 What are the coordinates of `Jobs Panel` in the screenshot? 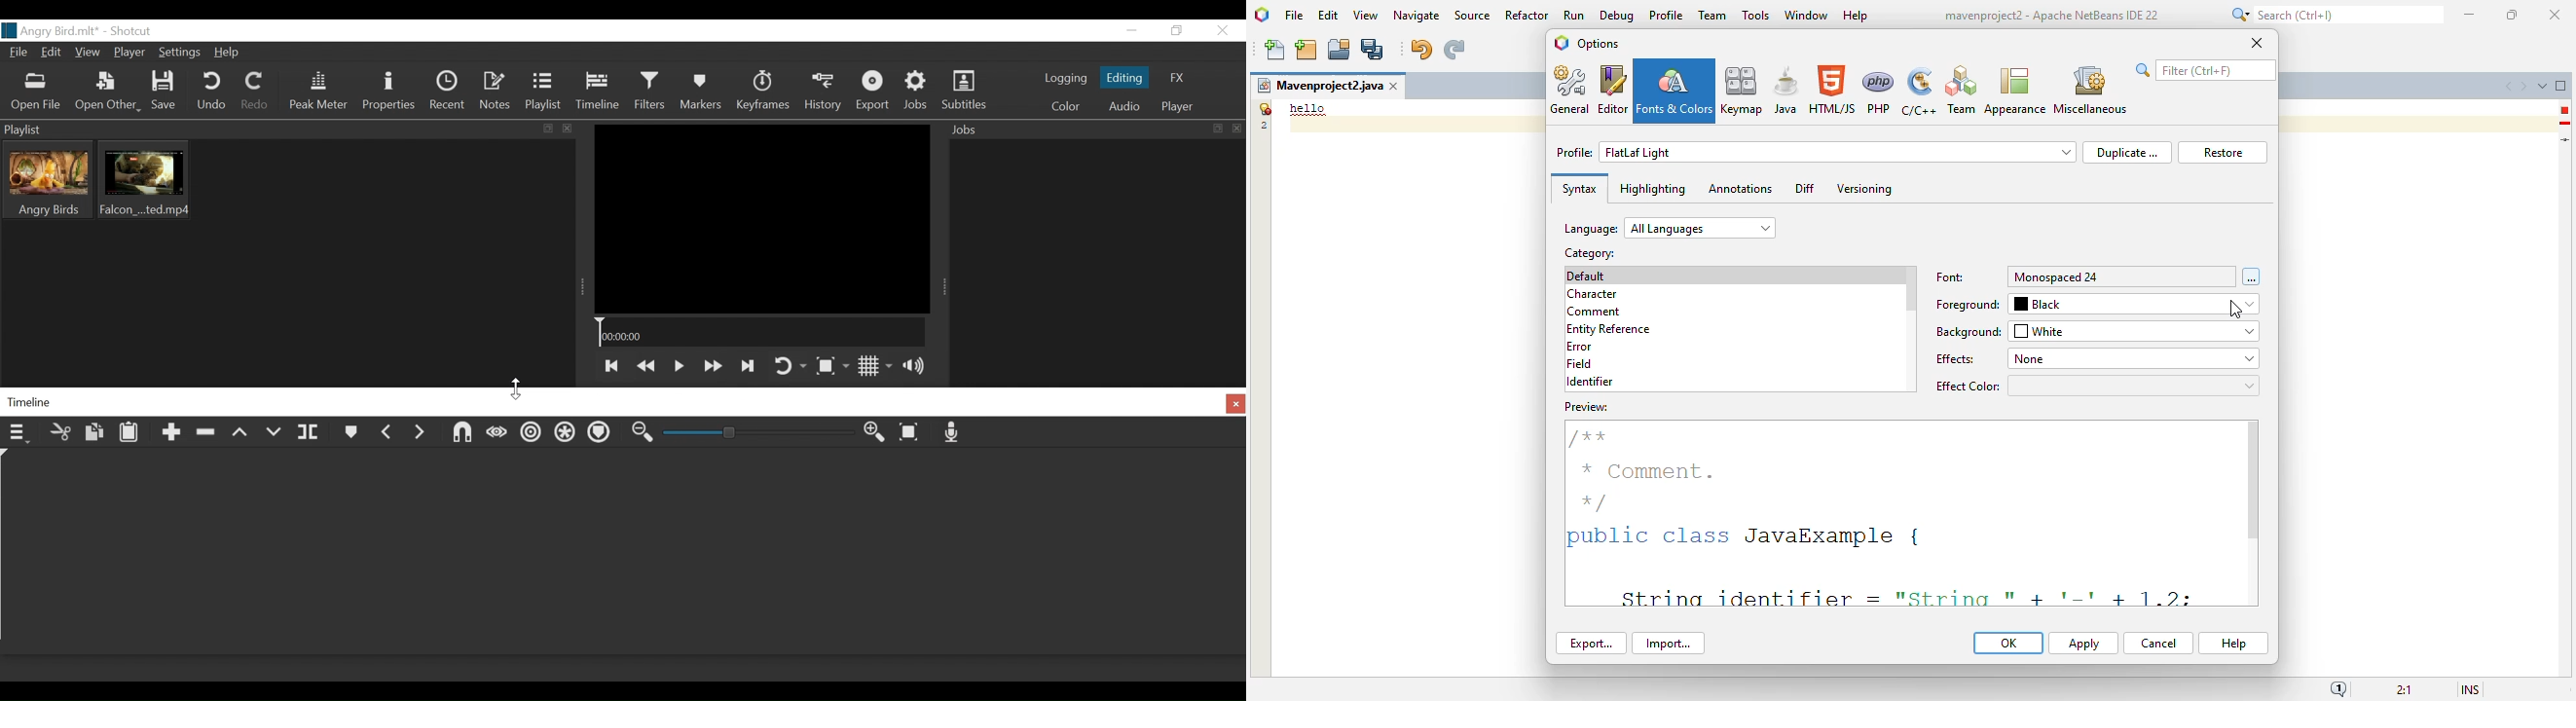 It's located at (1096, 260).